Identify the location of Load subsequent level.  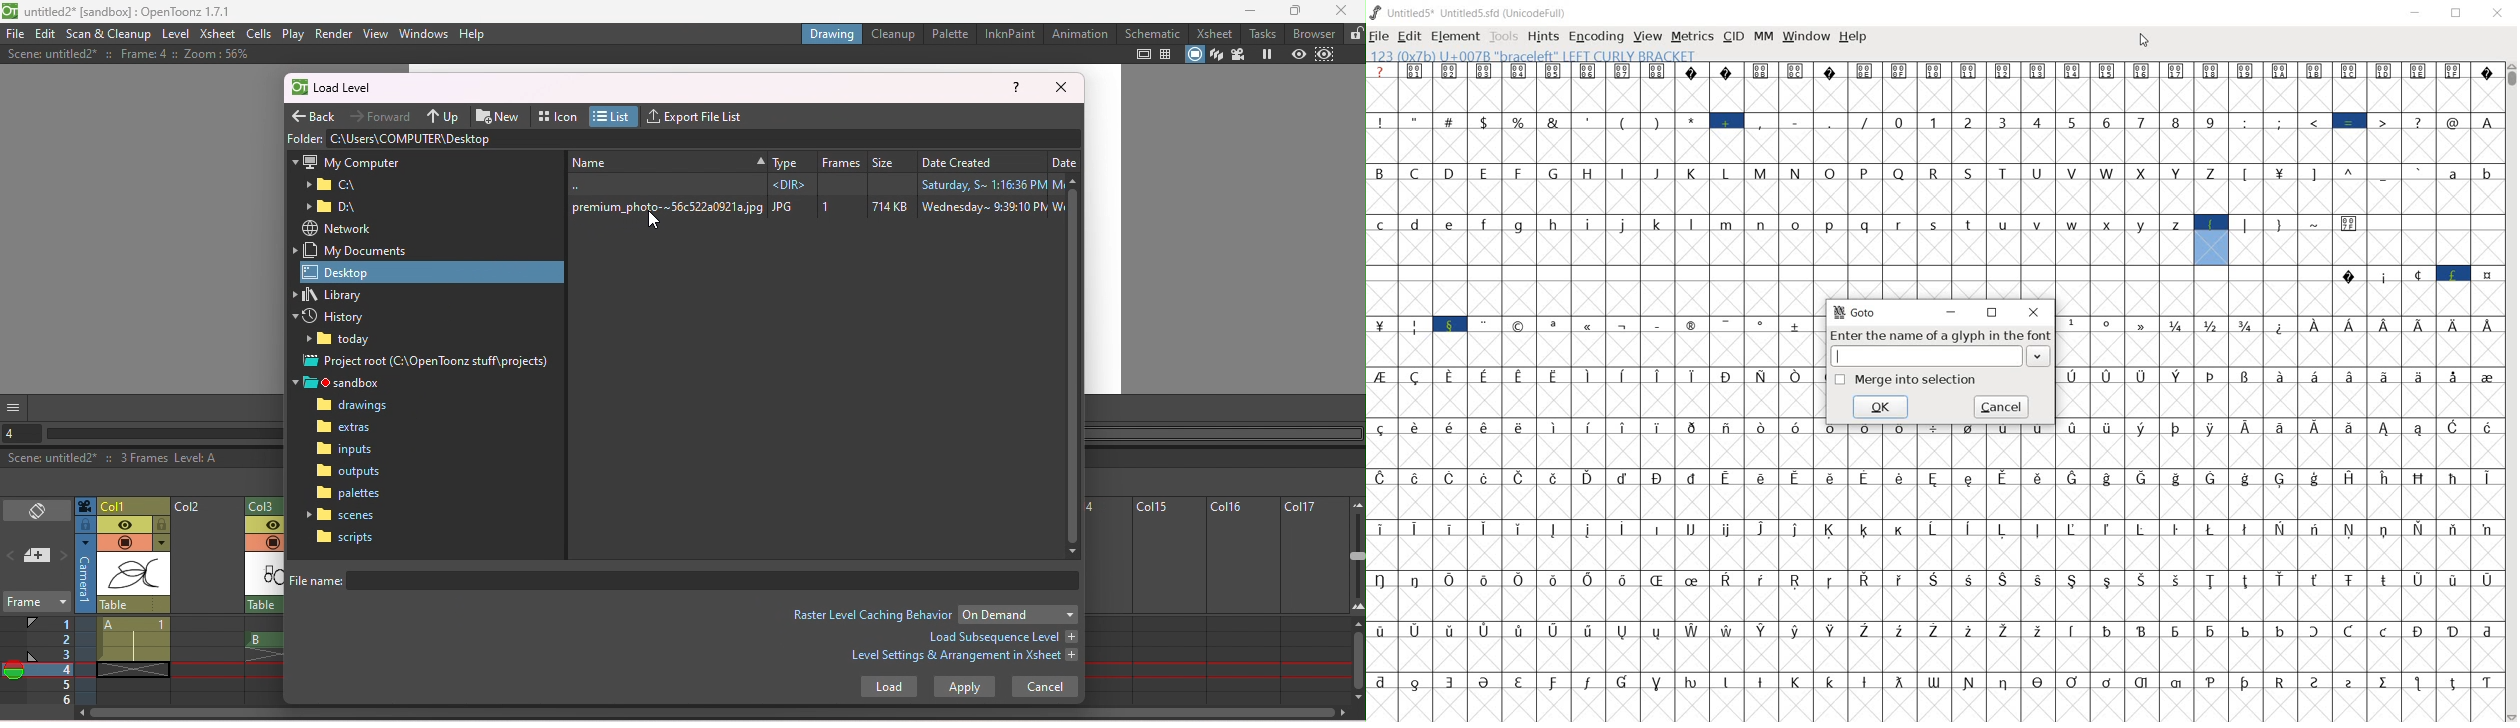
(1001, 637).